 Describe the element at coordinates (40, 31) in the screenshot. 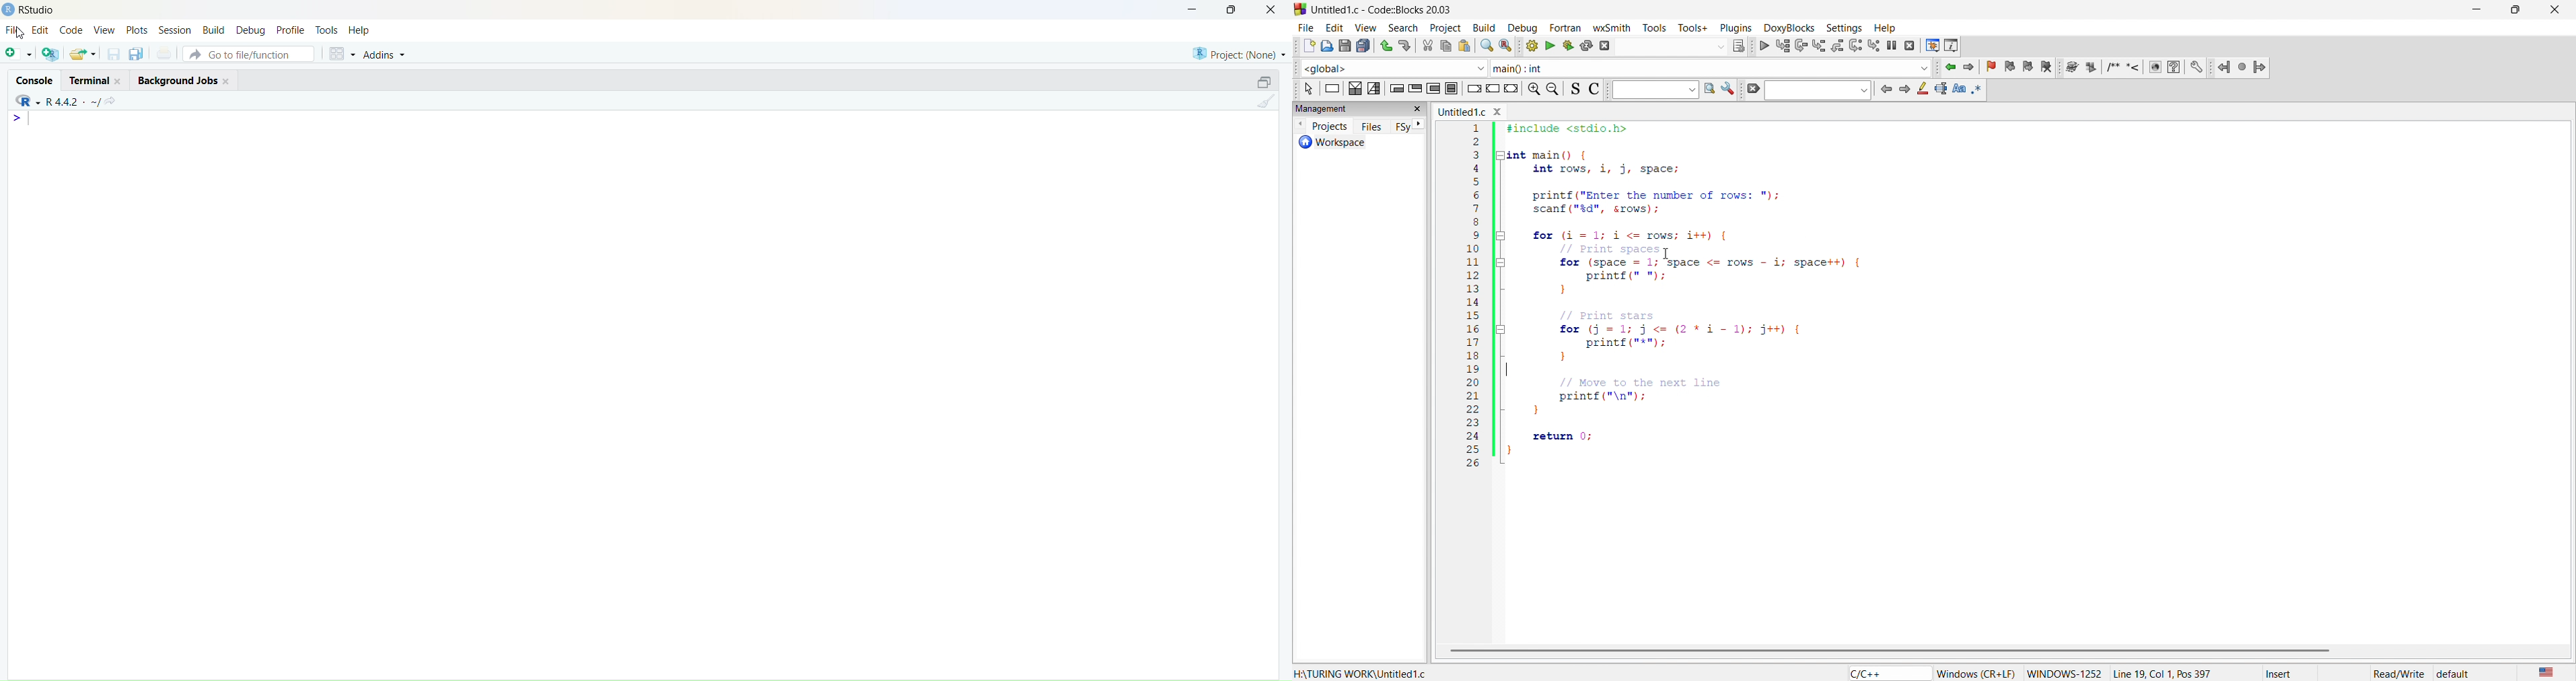

I see `Edit` at that location.